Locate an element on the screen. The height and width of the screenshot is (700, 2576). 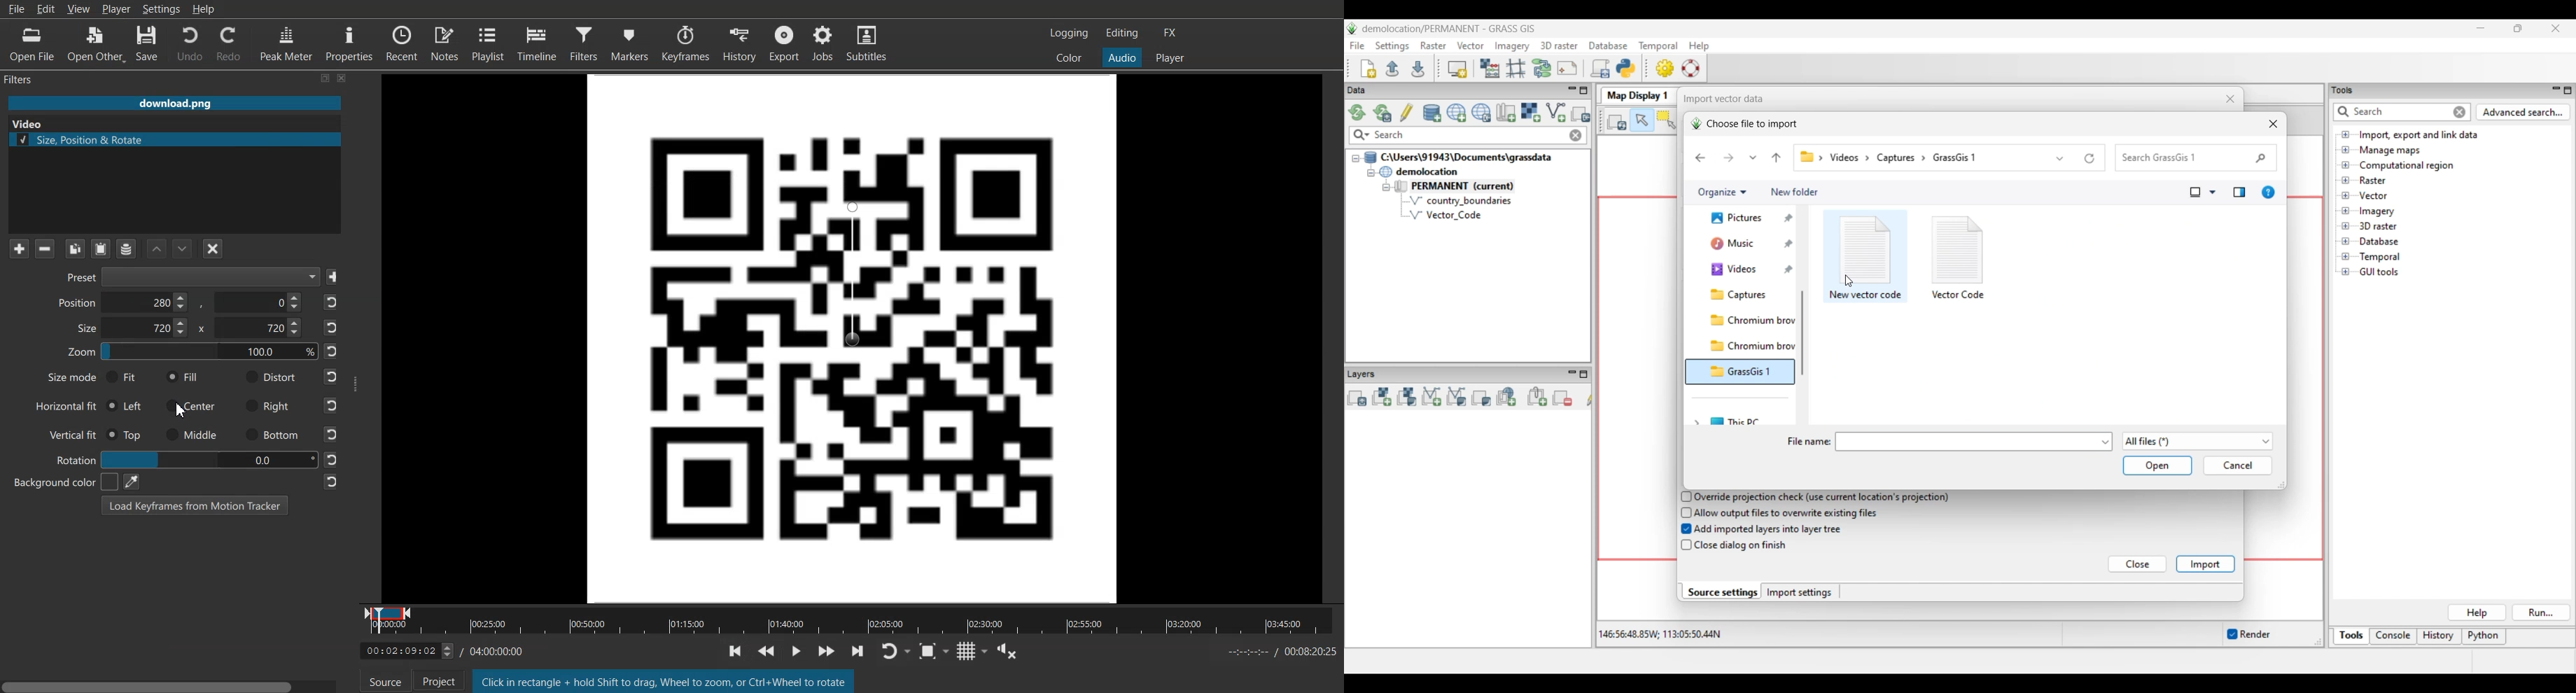
Position X and Y Co-ordinate is located at coordinates (179, 302).